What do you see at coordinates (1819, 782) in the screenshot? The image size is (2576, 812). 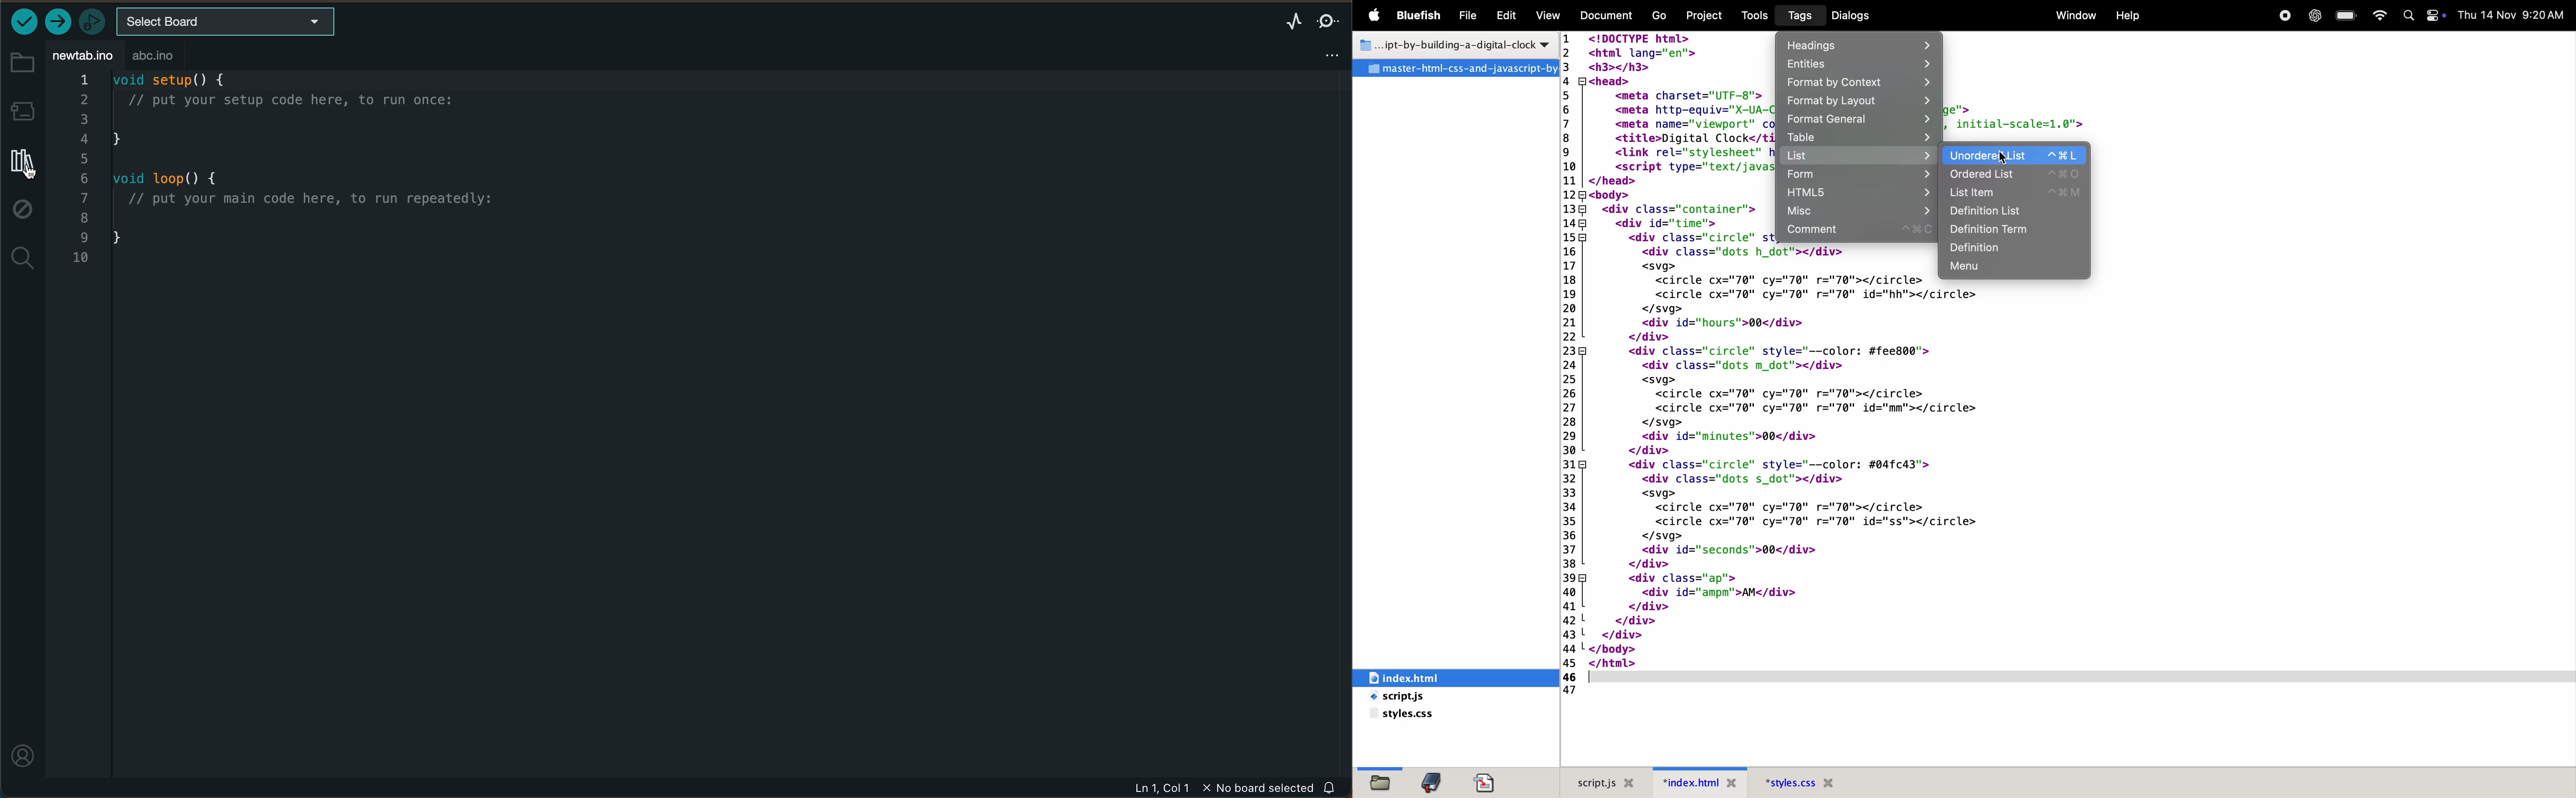 I see `Style.css` at bounding box center [1819, 782].